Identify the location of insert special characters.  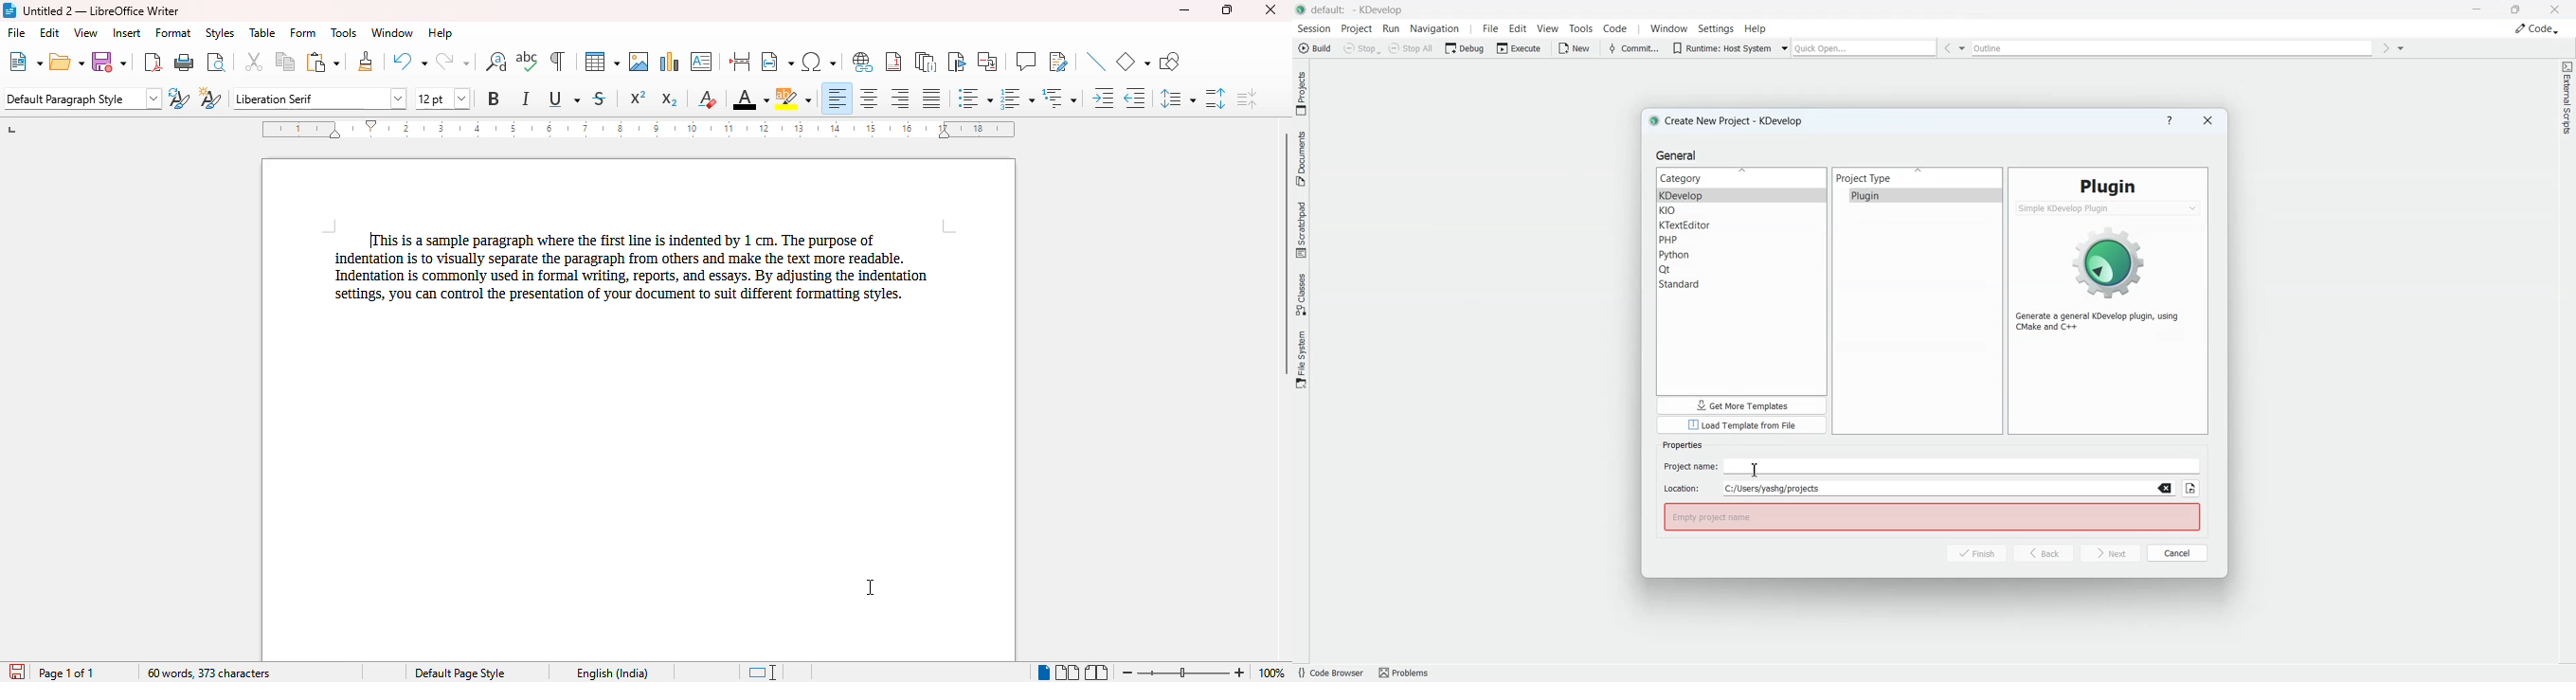
(820, 62).